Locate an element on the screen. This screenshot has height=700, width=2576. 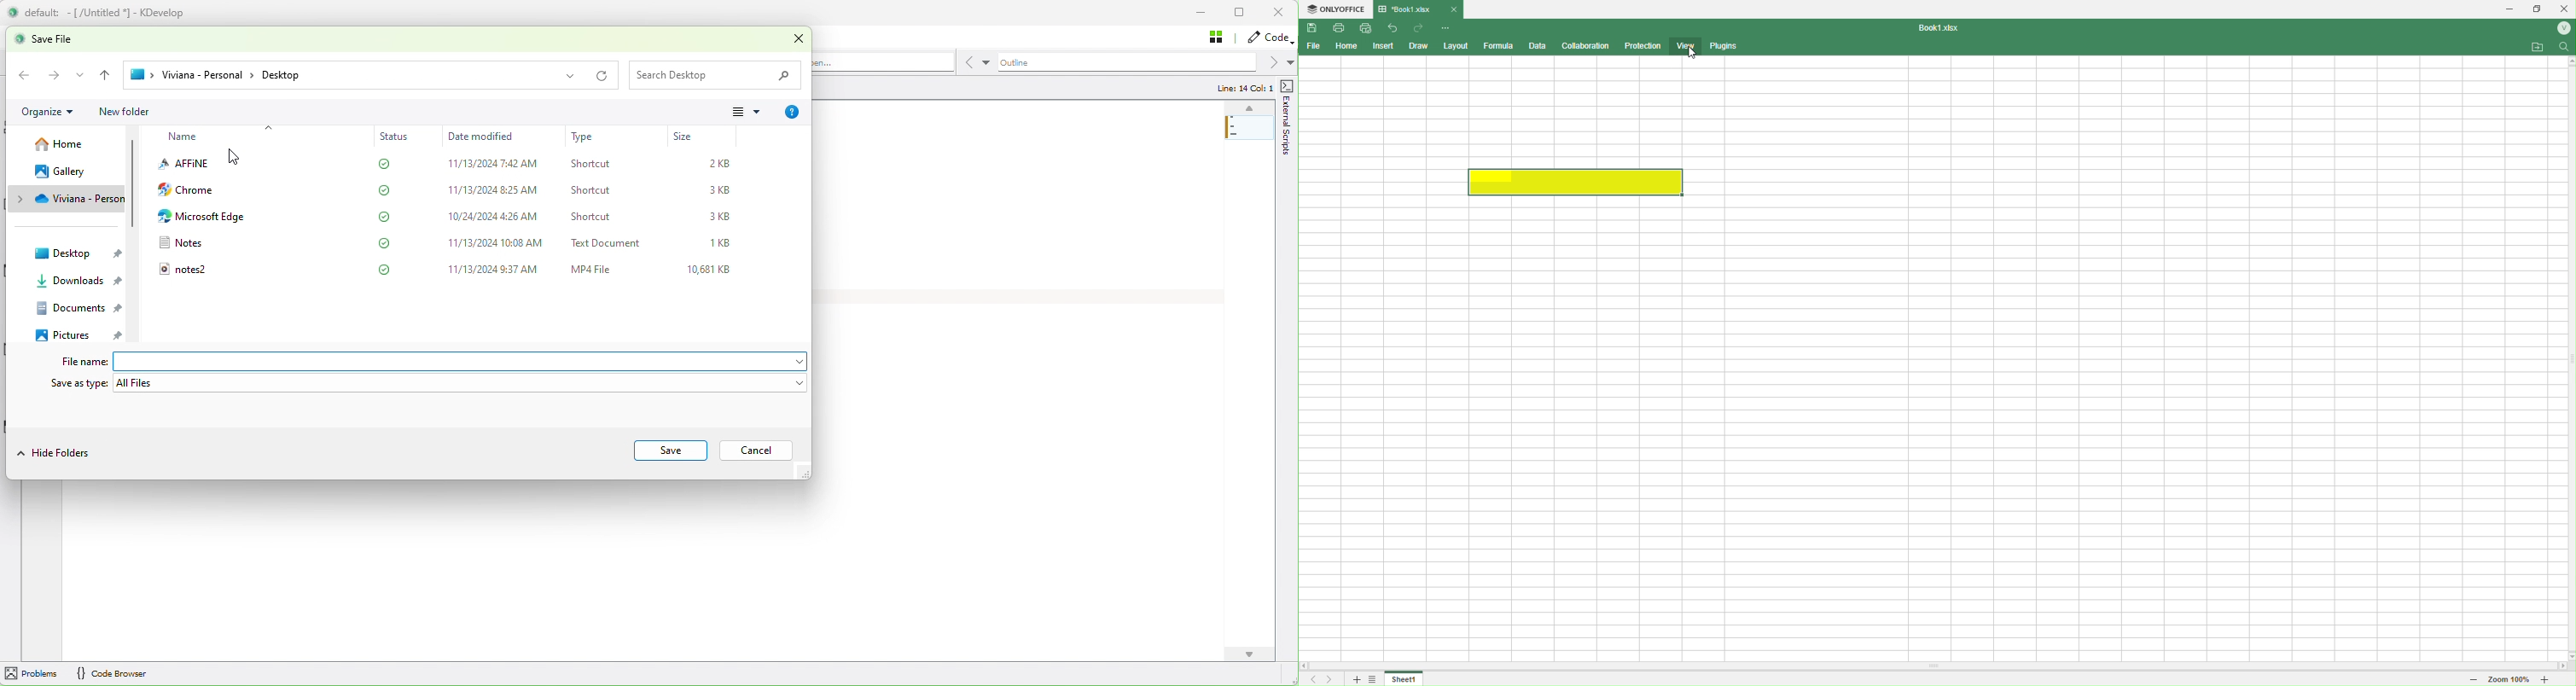
Print is located at coordinates (1338, 27).